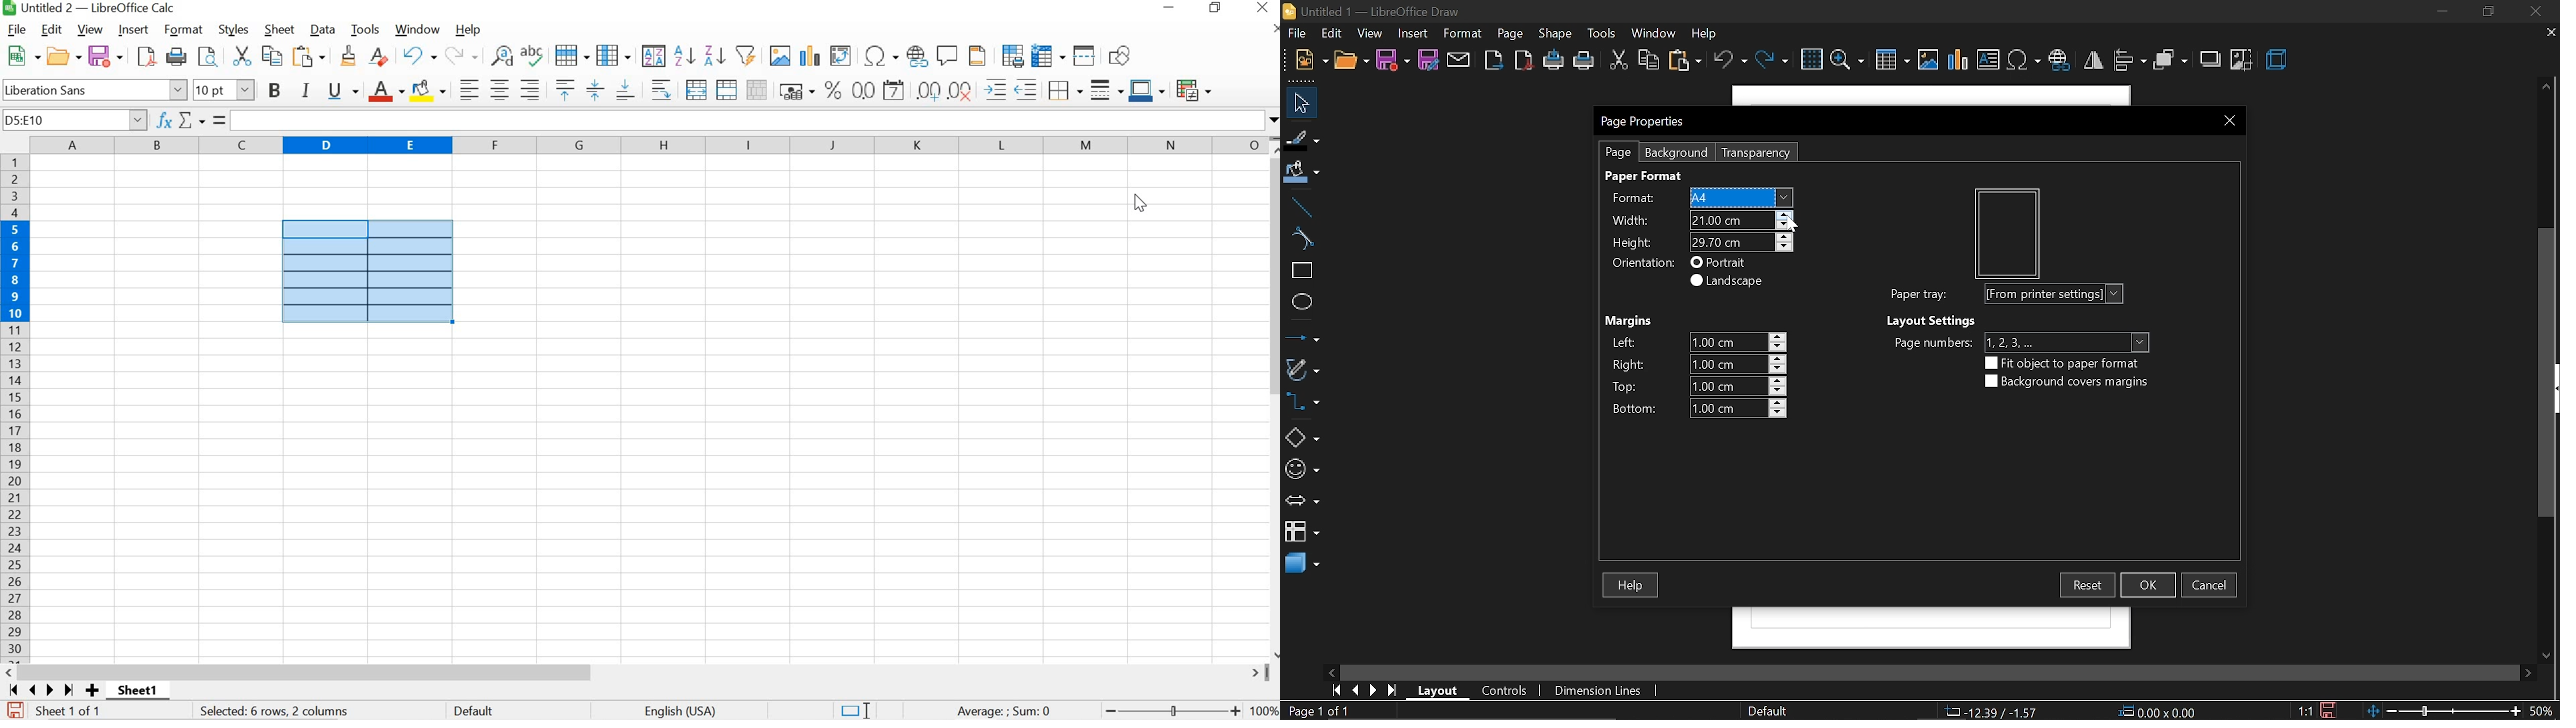 This screenshot has height=728, width=2576. What do you see at coordinates (2546, 655) in the screenshot?
I see `move down` at bounding box center [2546, 655].